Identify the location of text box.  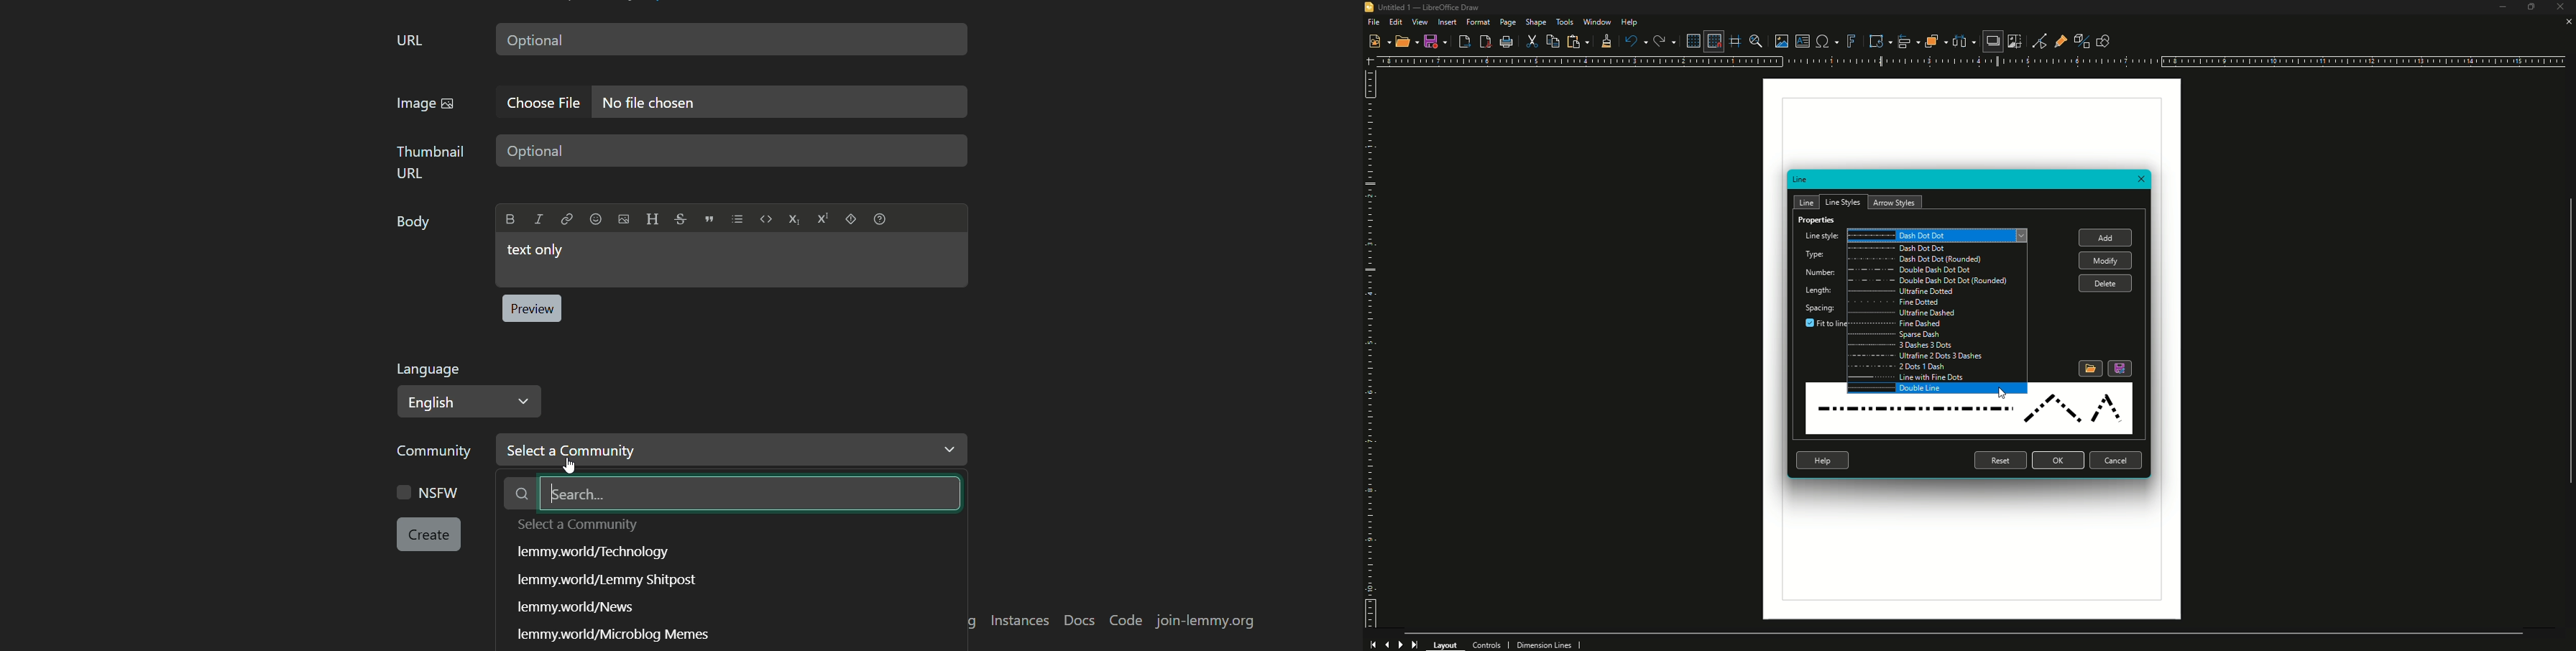
(732, 39).